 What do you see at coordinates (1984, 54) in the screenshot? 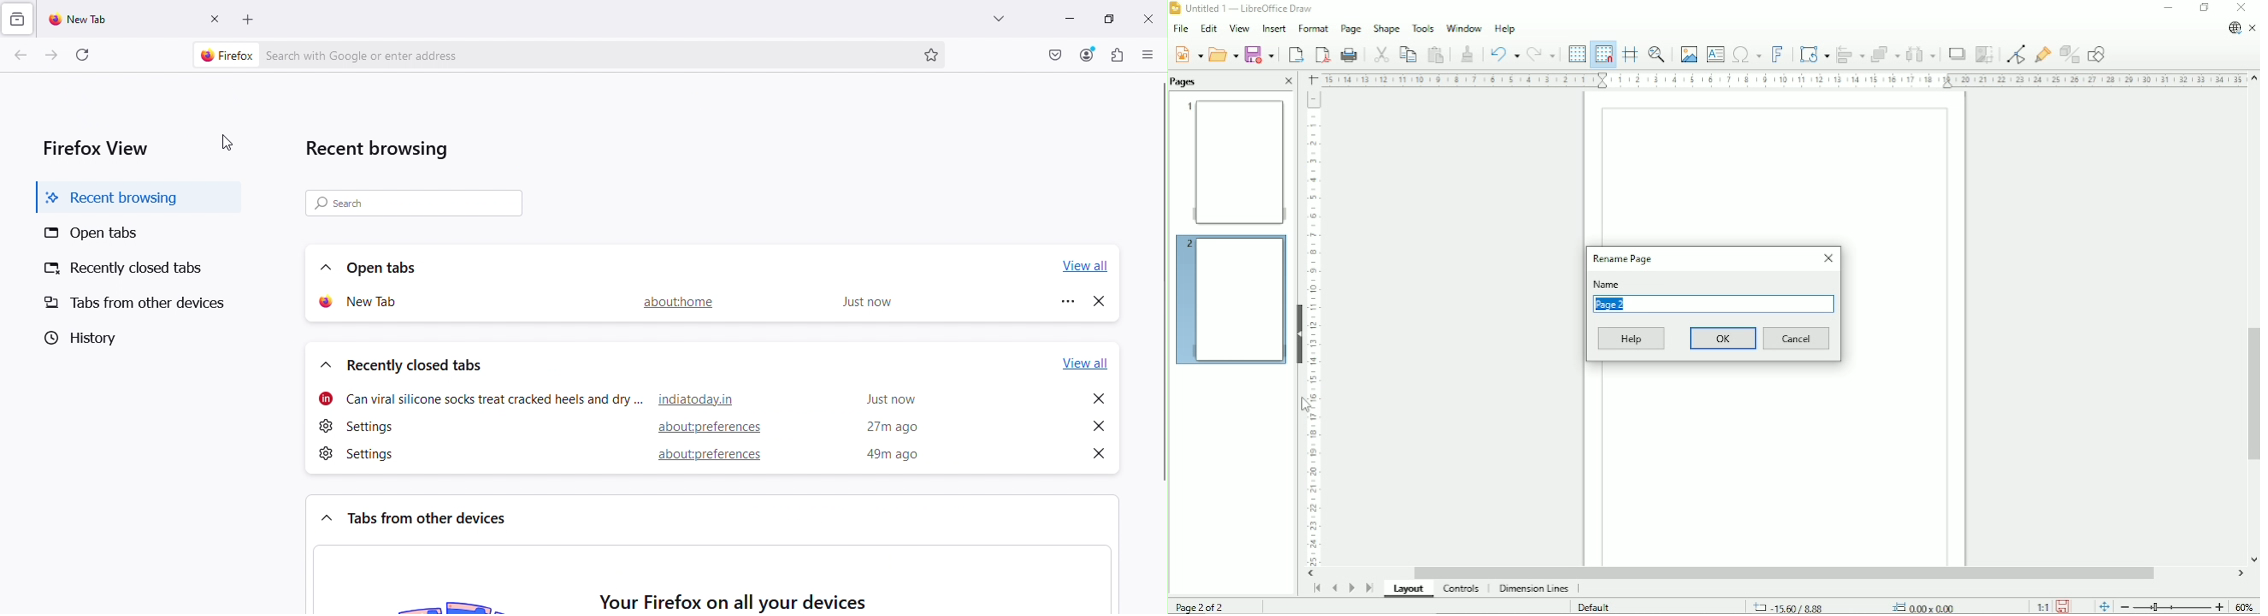
I see `Crop image` at bounding box center [1984, 54].